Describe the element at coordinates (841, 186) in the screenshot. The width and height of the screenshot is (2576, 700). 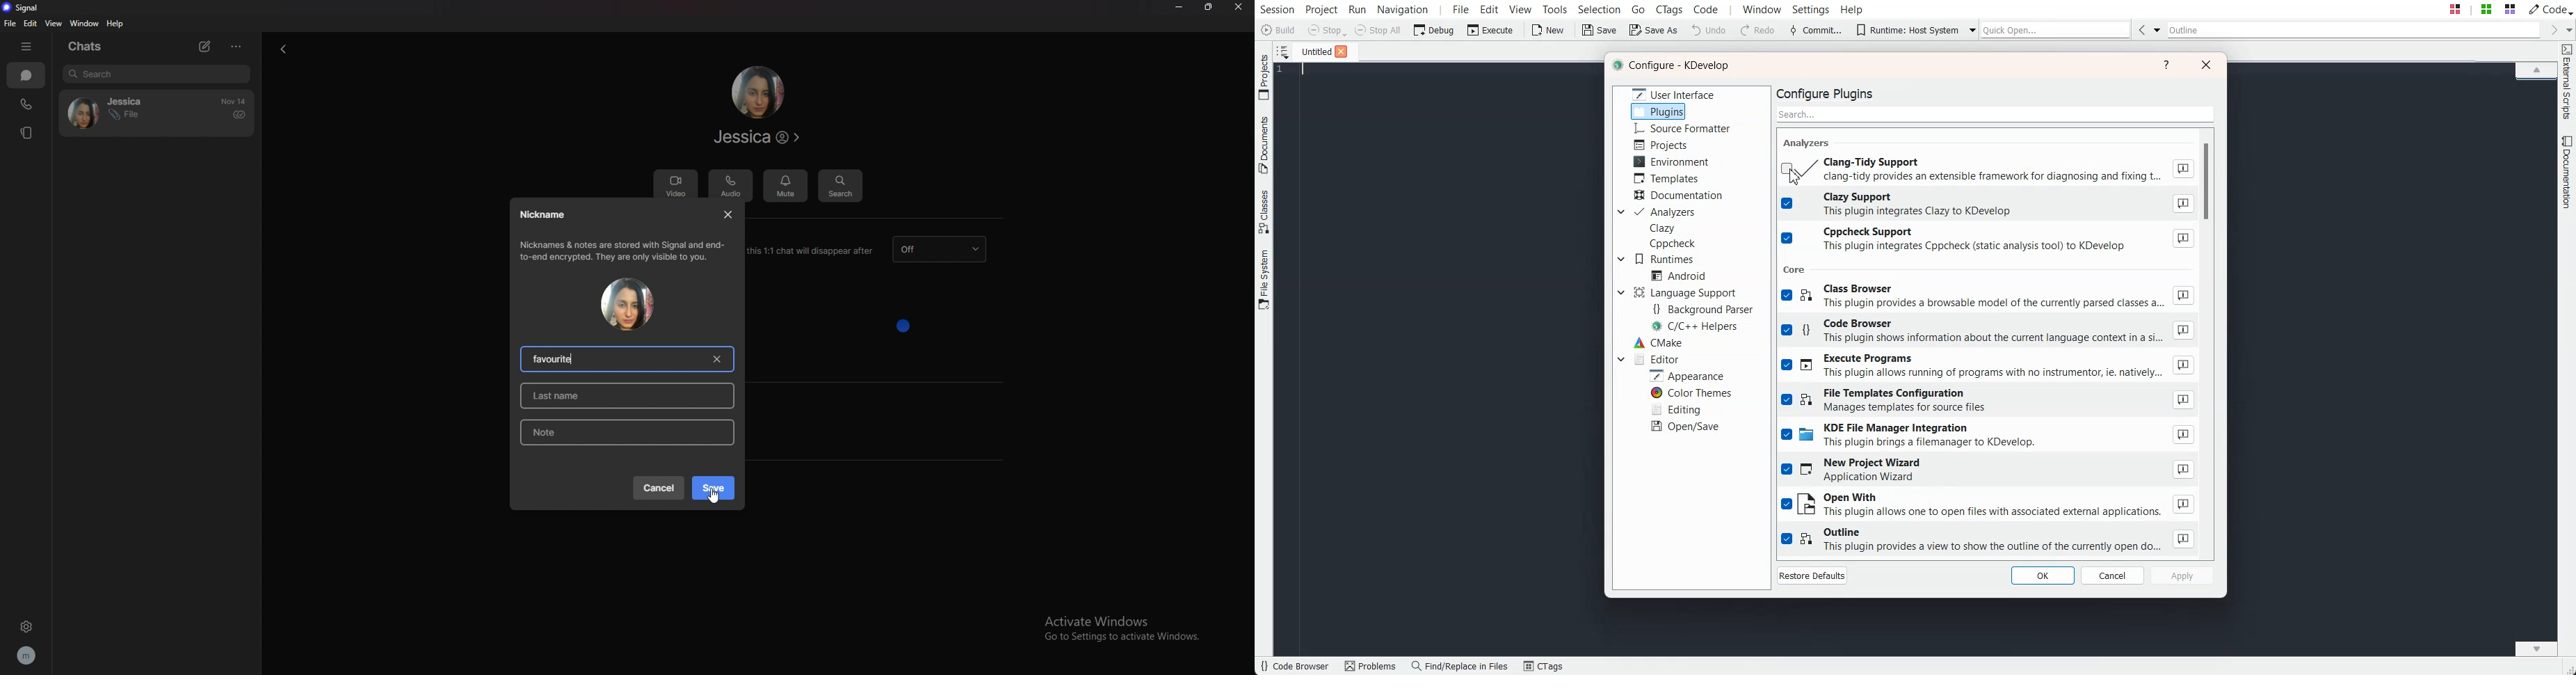
I see `search message` at that location.